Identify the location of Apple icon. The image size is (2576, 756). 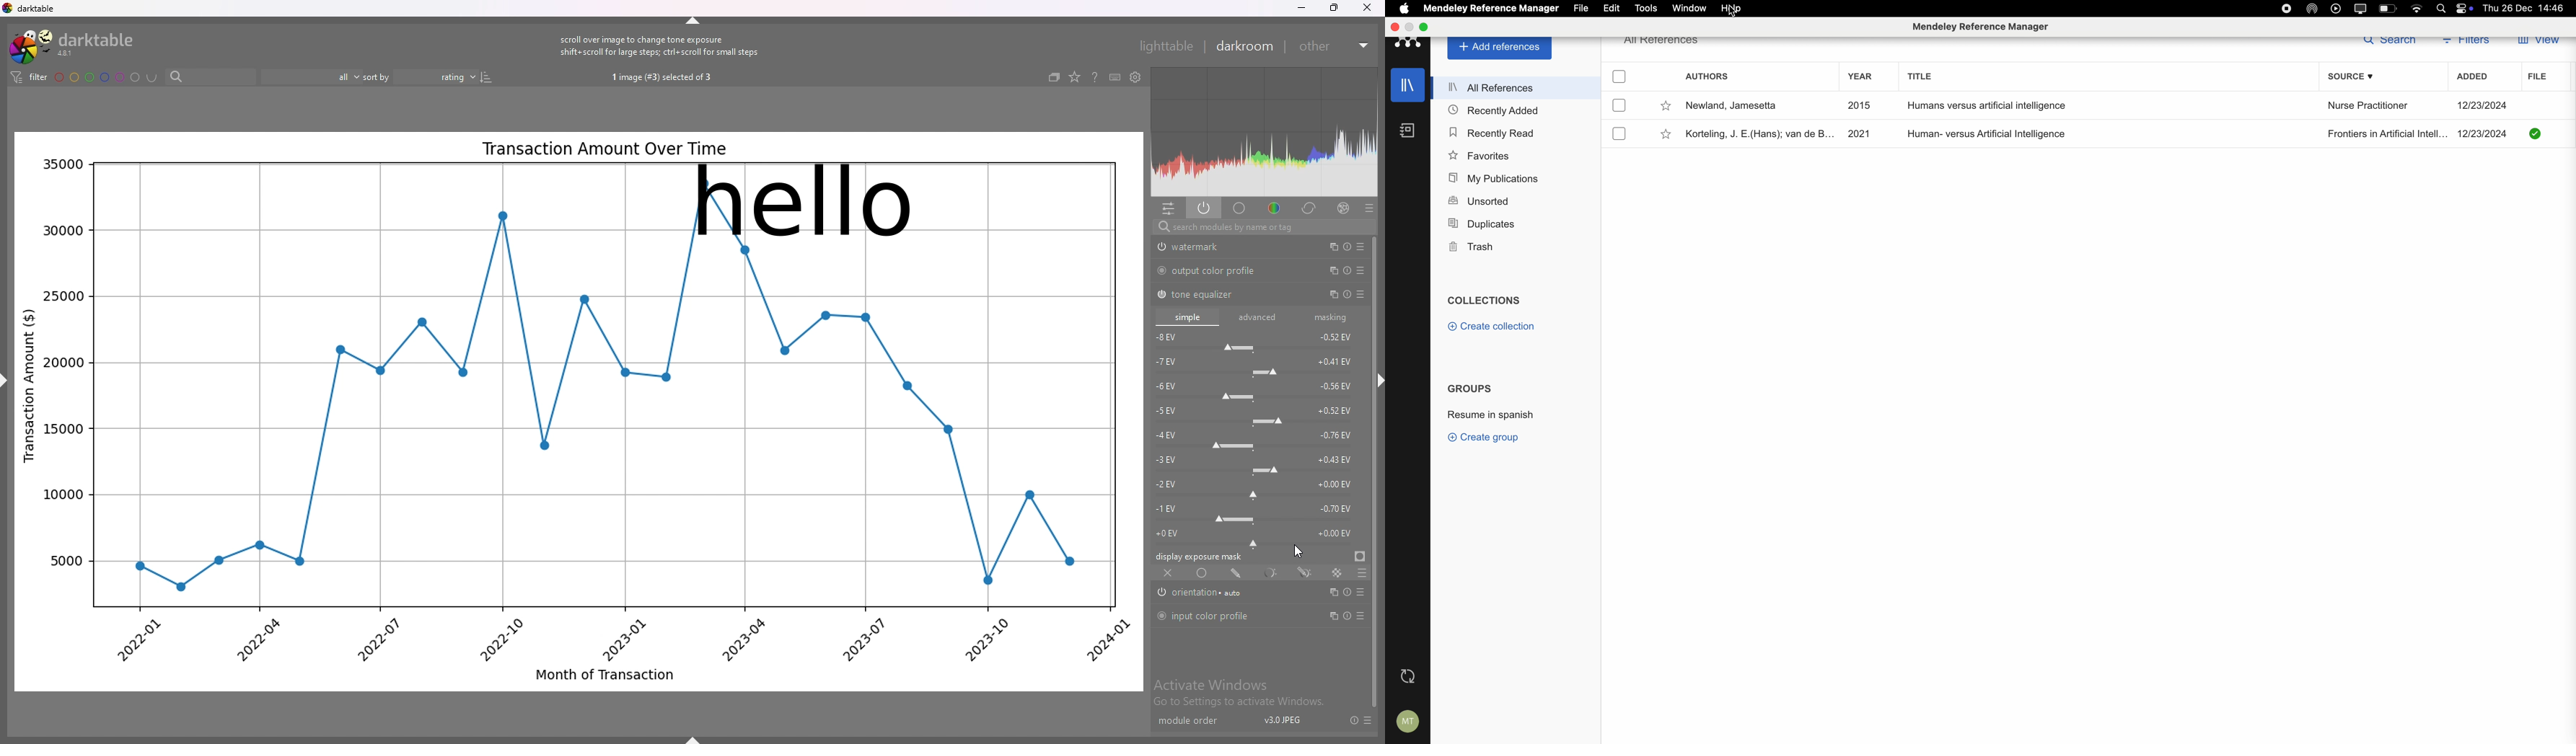
(1400, 9).